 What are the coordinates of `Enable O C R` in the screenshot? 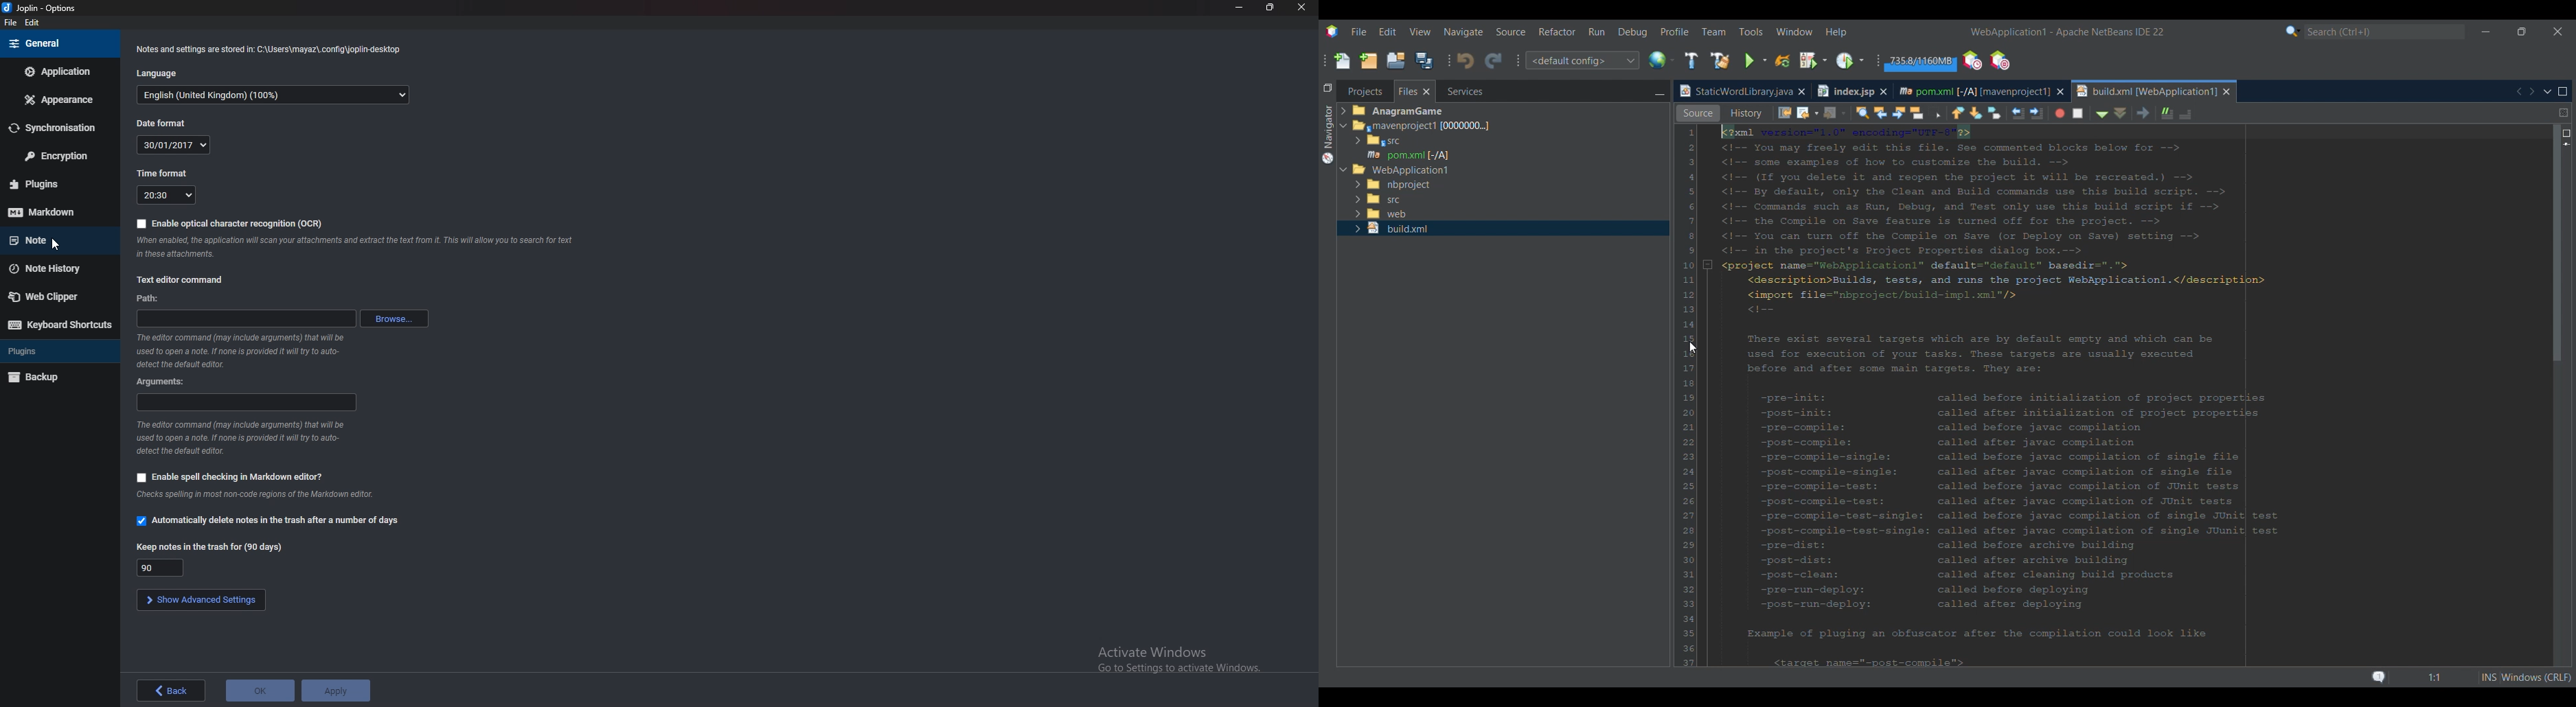 It's located at (233, 224).